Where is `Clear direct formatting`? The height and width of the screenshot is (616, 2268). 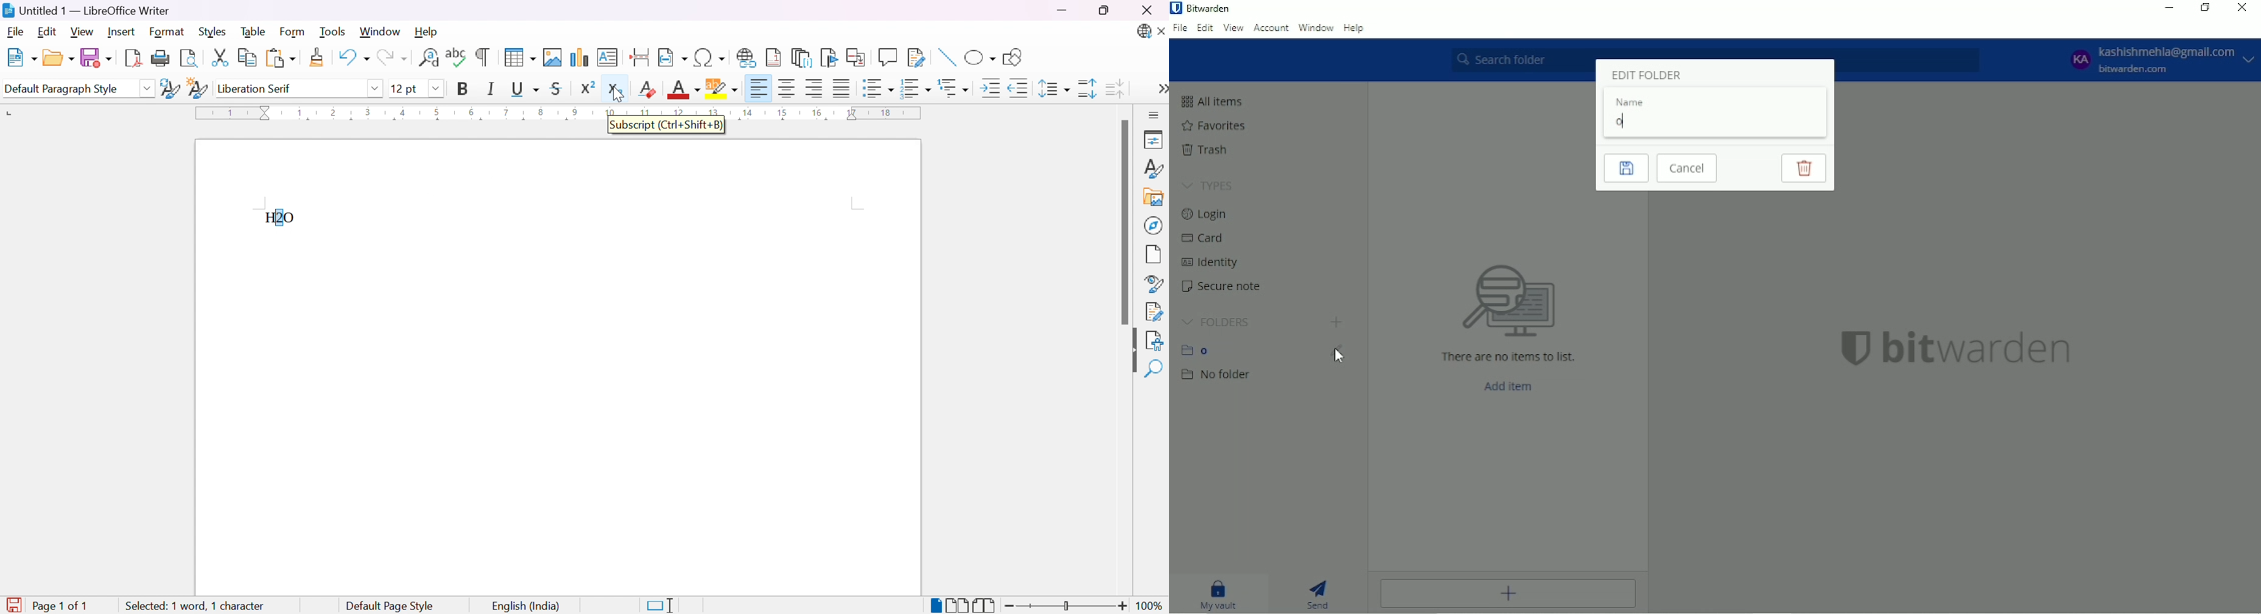 Clear direct formatting is located at coordinates (649, 88).